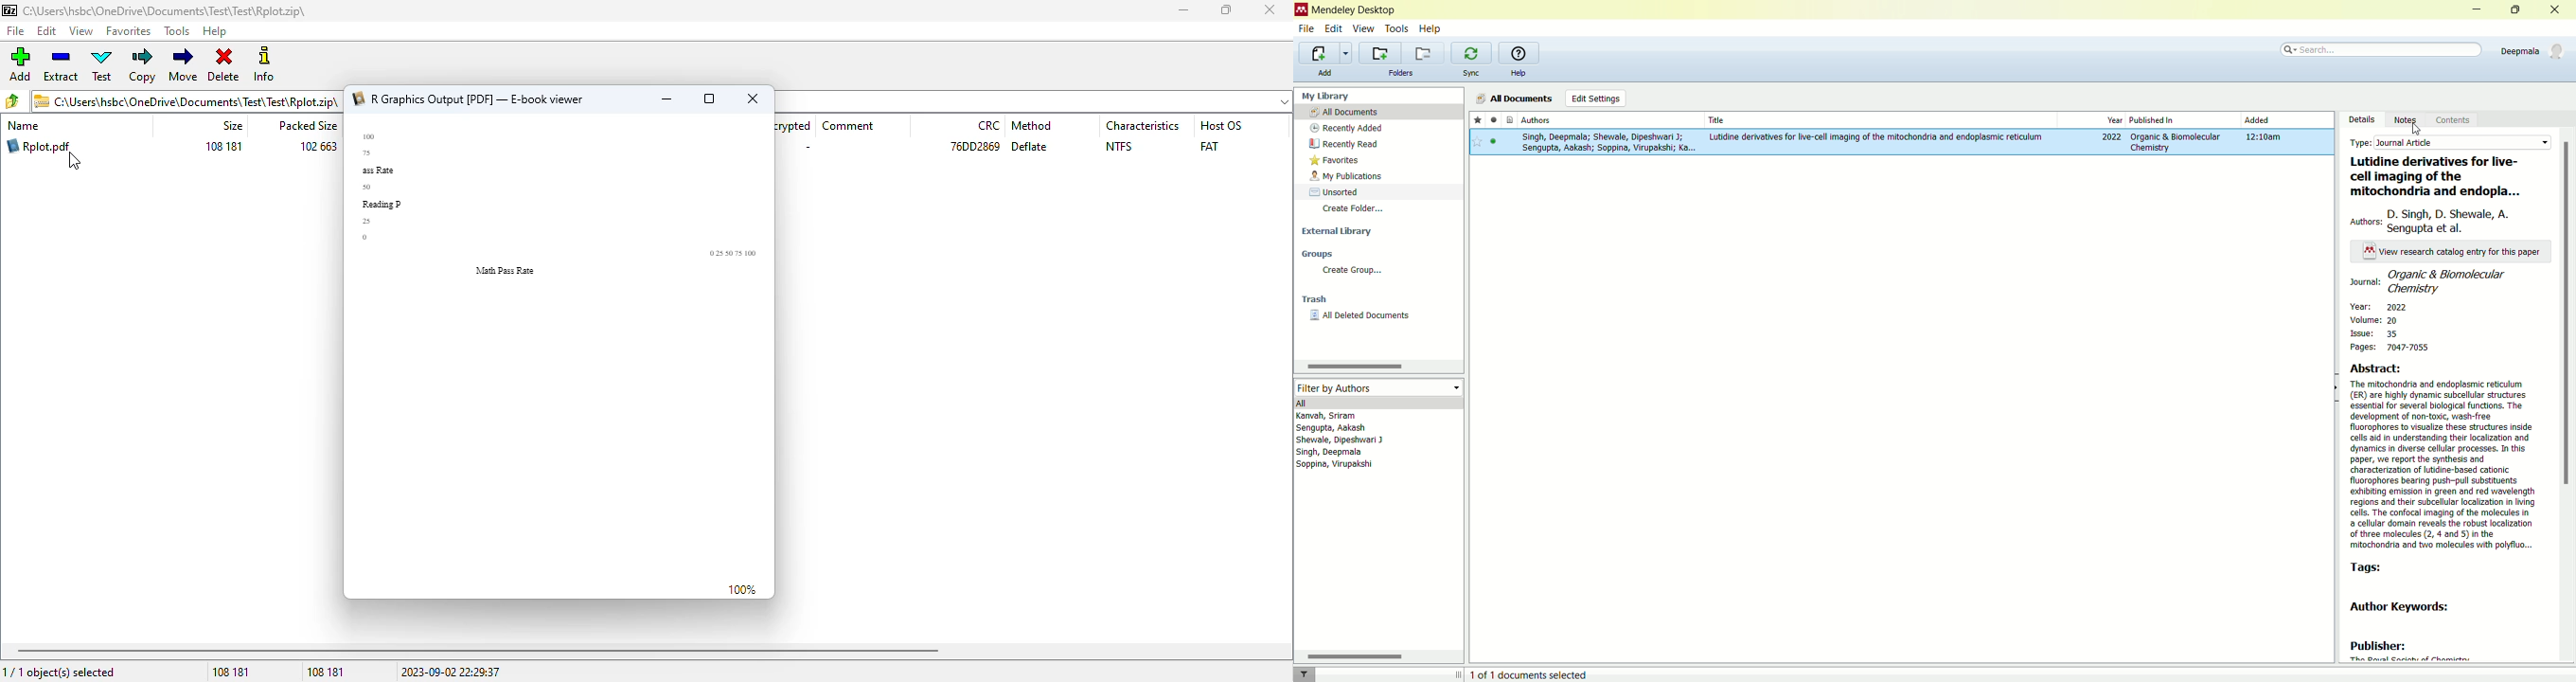  What do you see at coordinates (318, 147) in the screenshot?
I see `102 663` at bounding box center [318, 147].